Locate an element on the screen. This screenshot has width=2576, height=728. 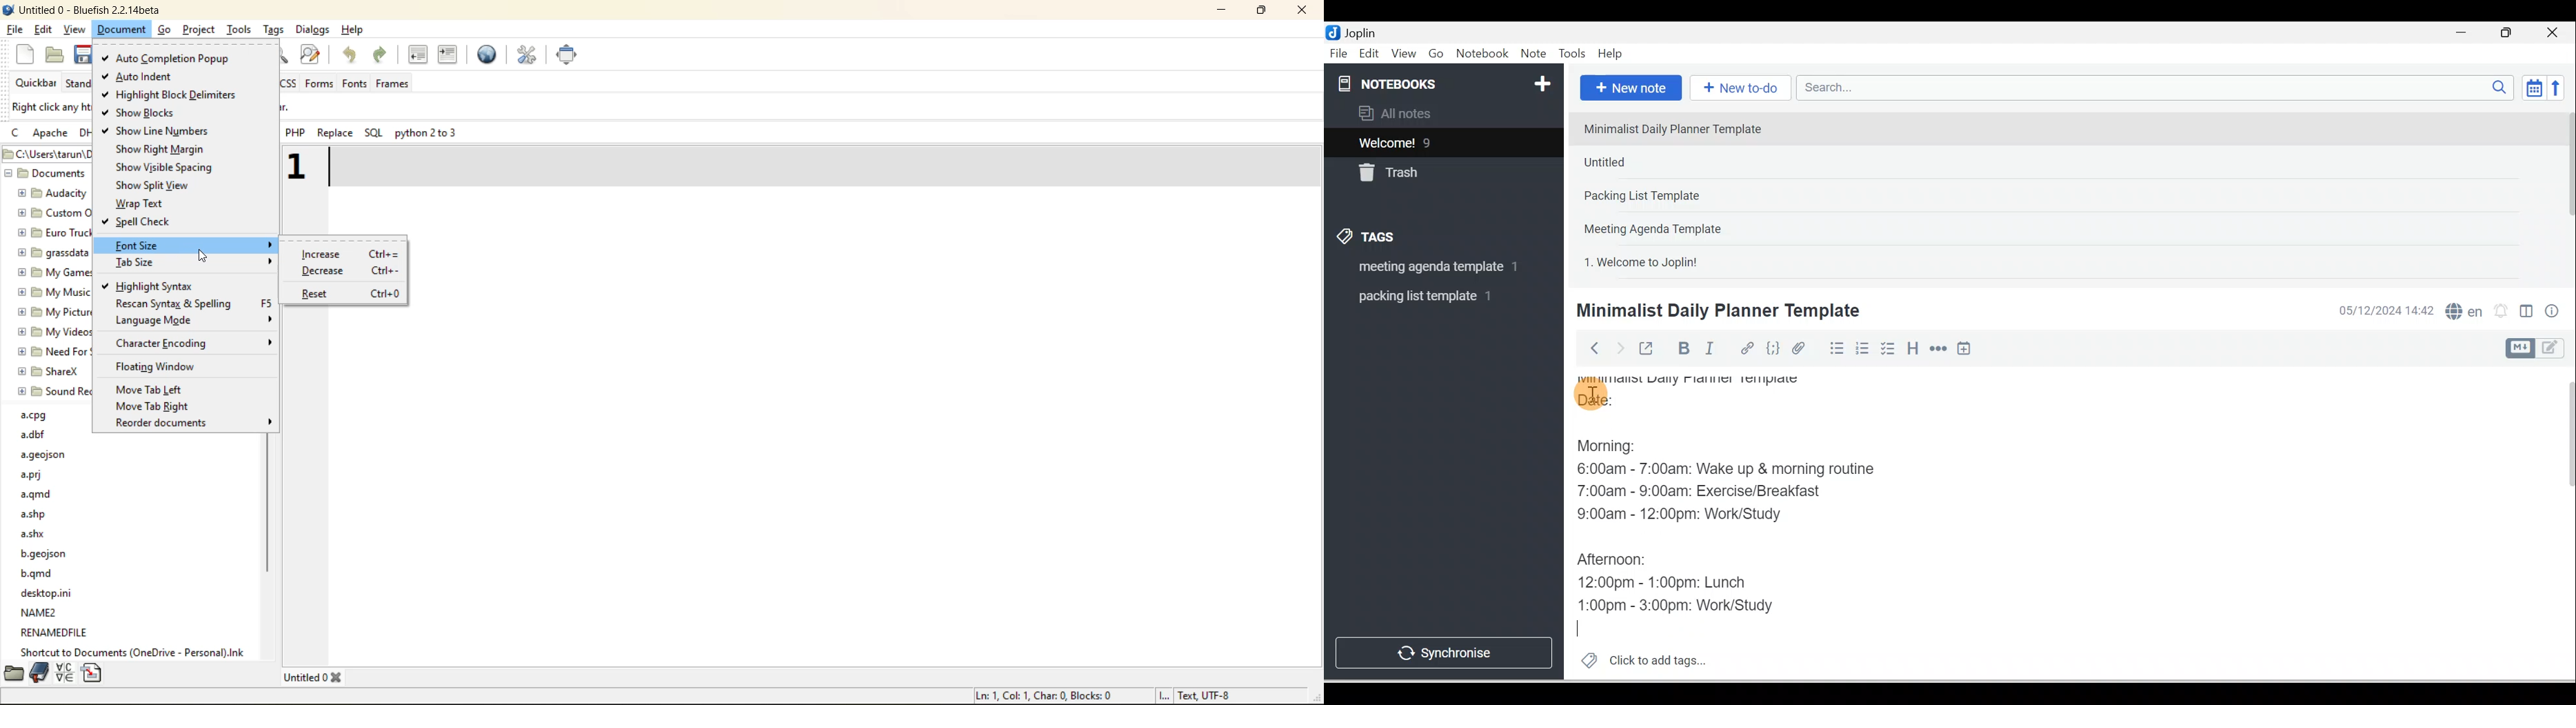
Back is located at coordinates (1589, 348).